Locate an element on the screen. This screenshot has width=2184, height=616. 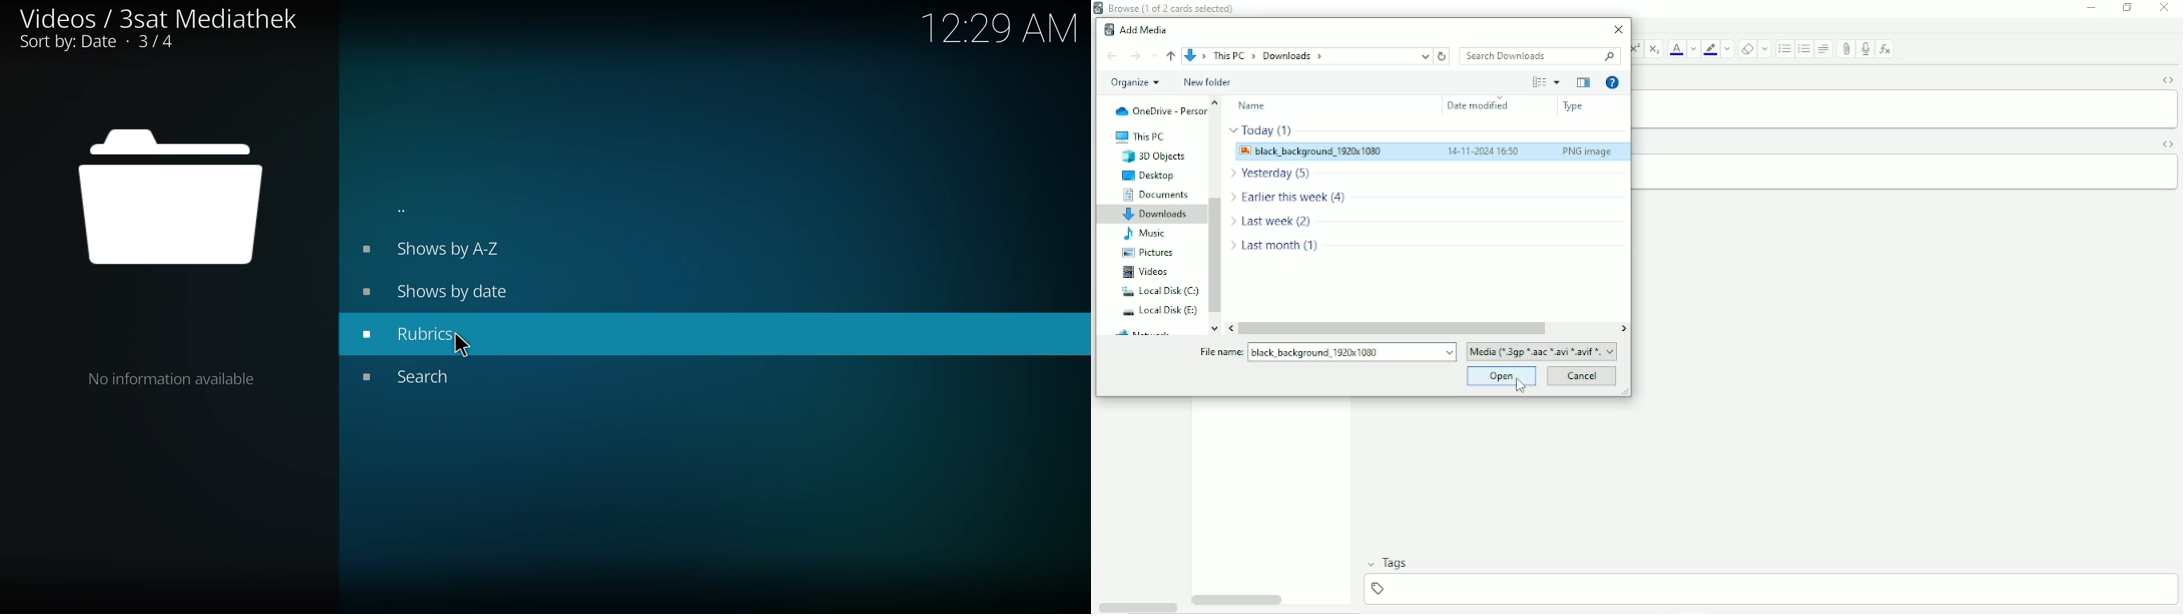
time is located at coordinates (1003, 26).